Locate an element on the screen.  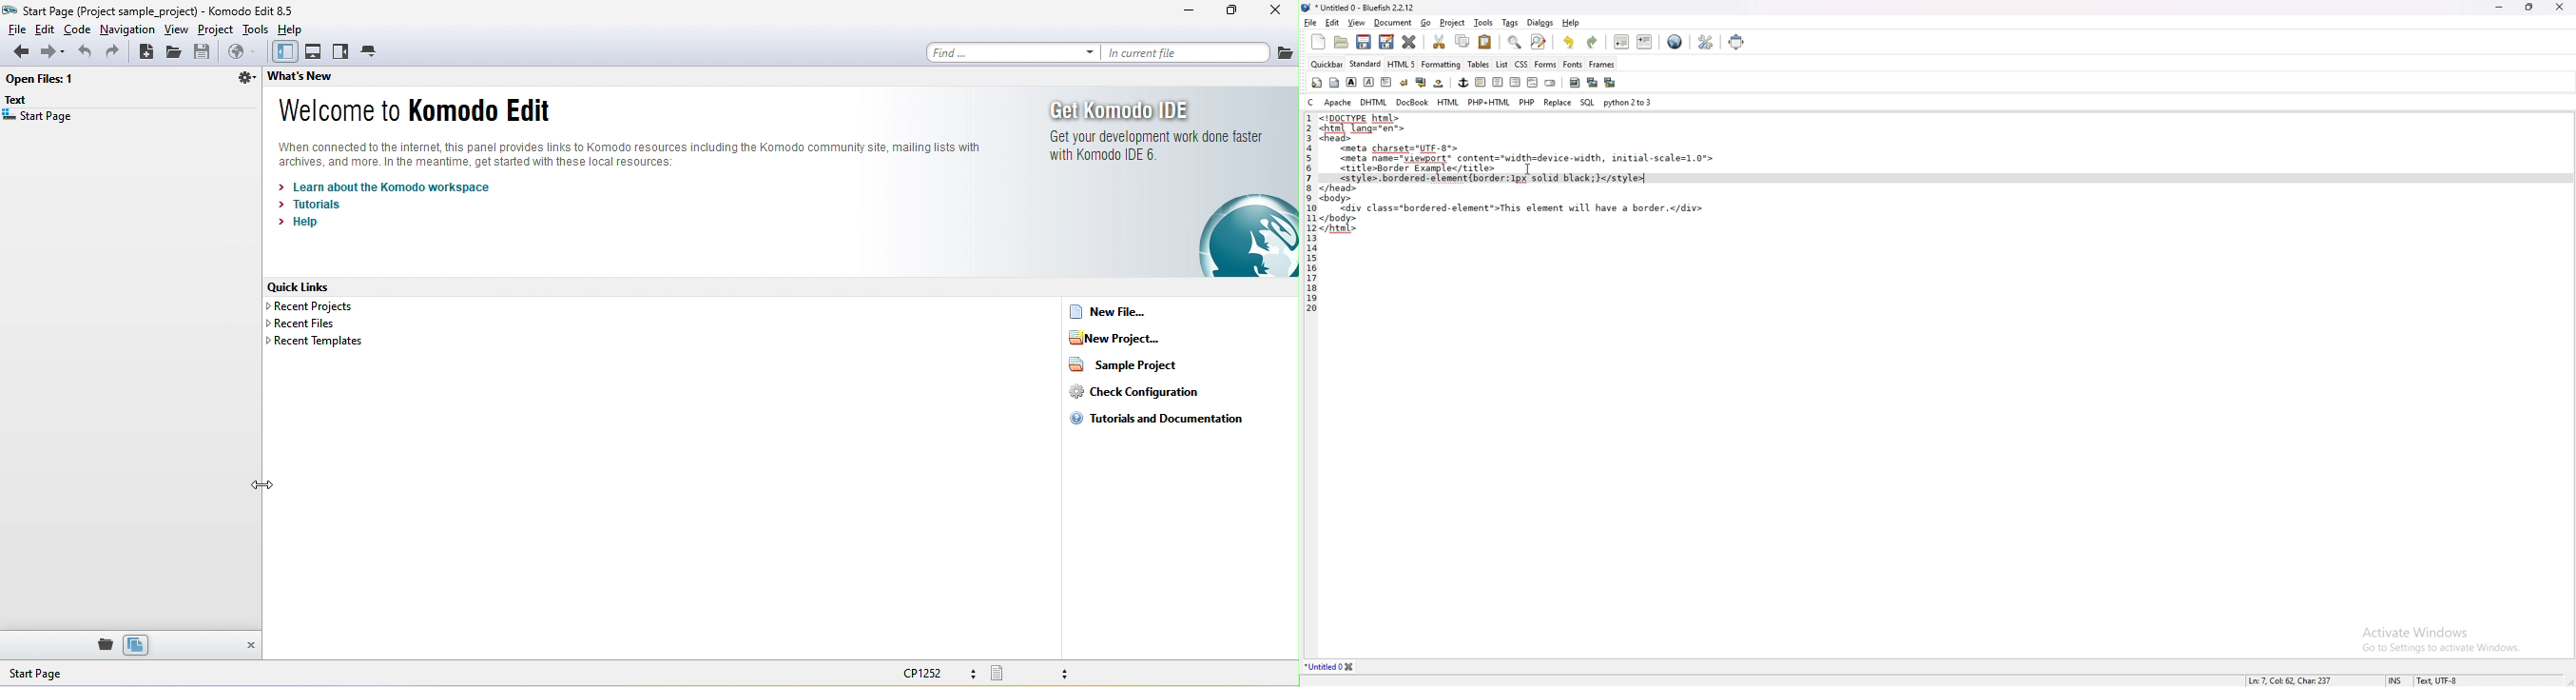
fonts is located at coordinates (1572, 64).